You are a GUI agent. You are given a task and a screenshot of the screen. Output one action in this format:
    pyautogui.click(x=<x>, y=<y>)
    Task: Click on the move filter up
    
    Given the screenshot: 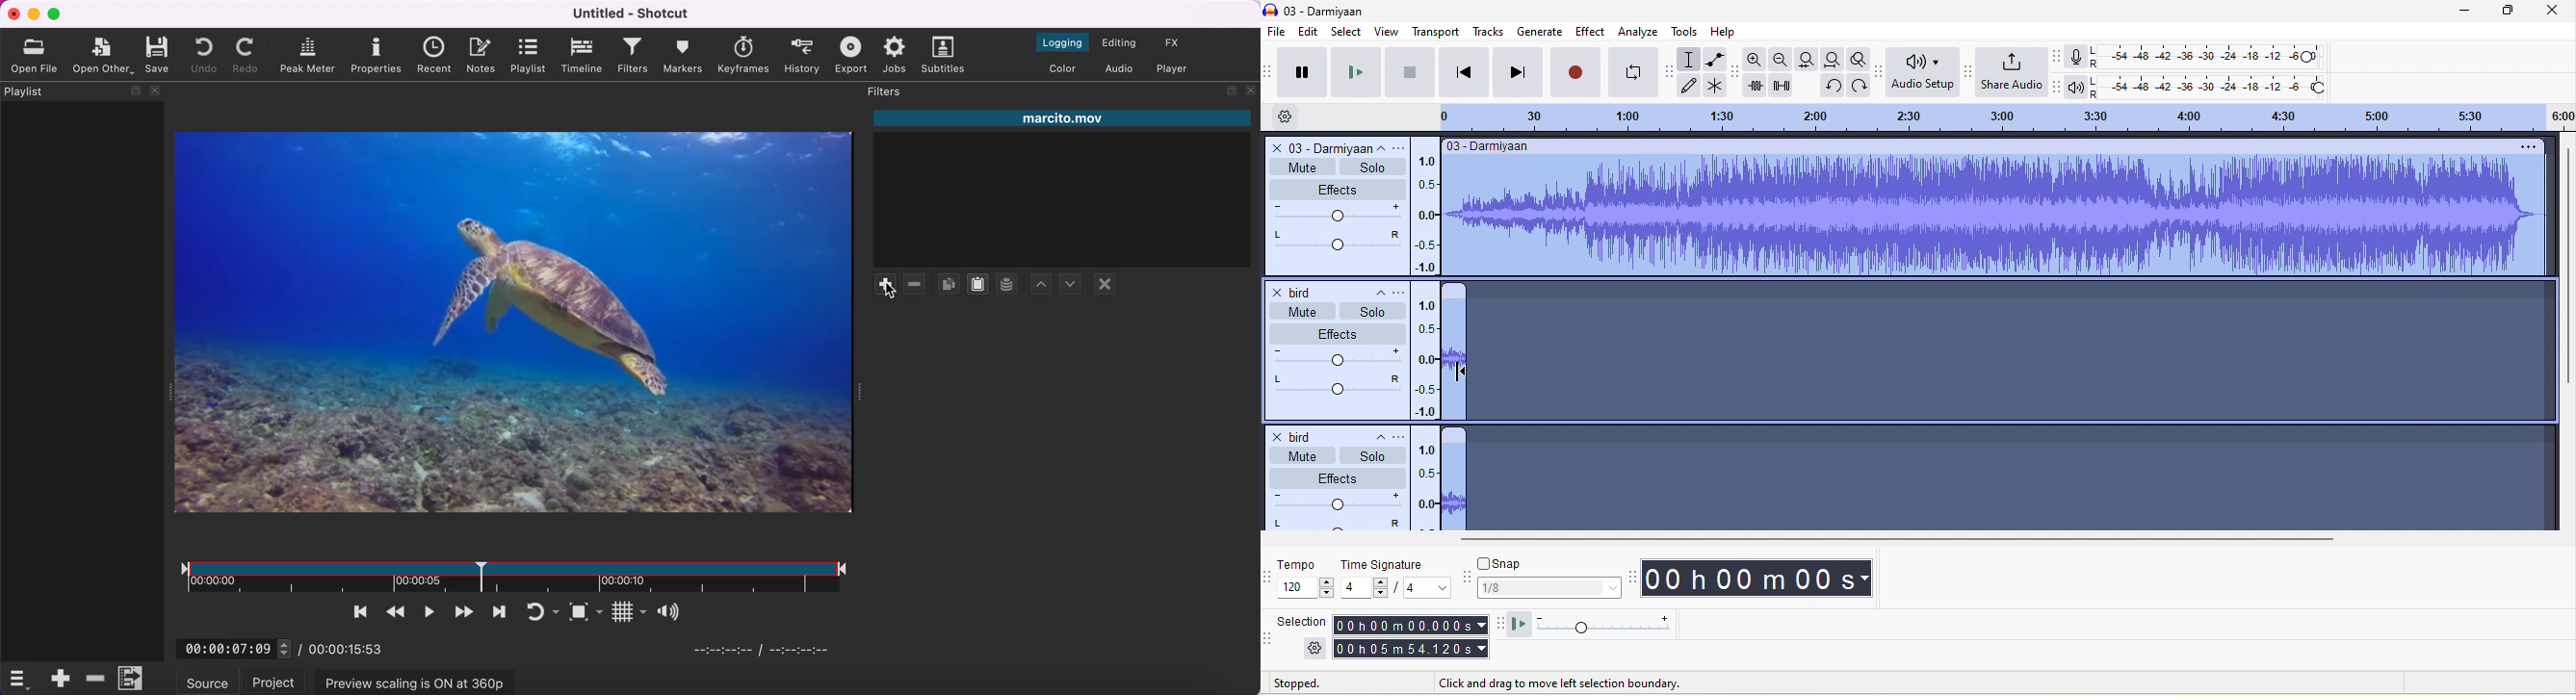 What is the action you would take?
    pyautogui.click(x=1072, y=286)
    